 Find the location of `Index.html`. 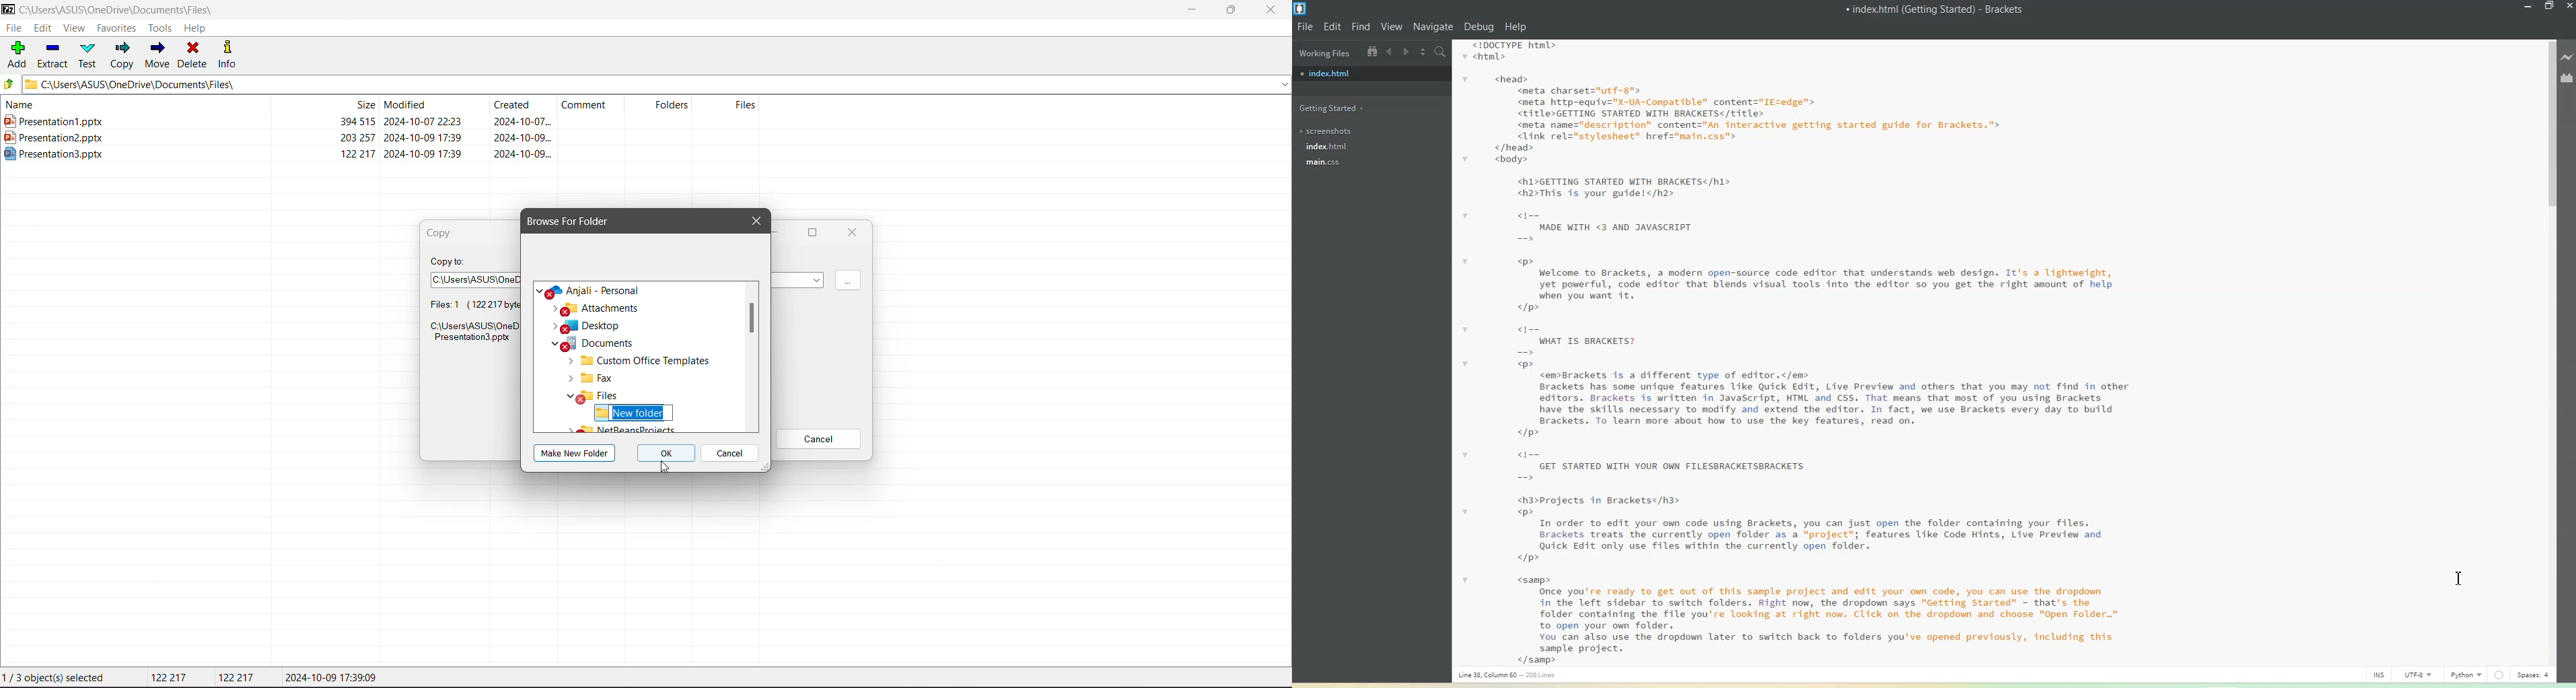

Index.html is located at coordinates (1326, 147).